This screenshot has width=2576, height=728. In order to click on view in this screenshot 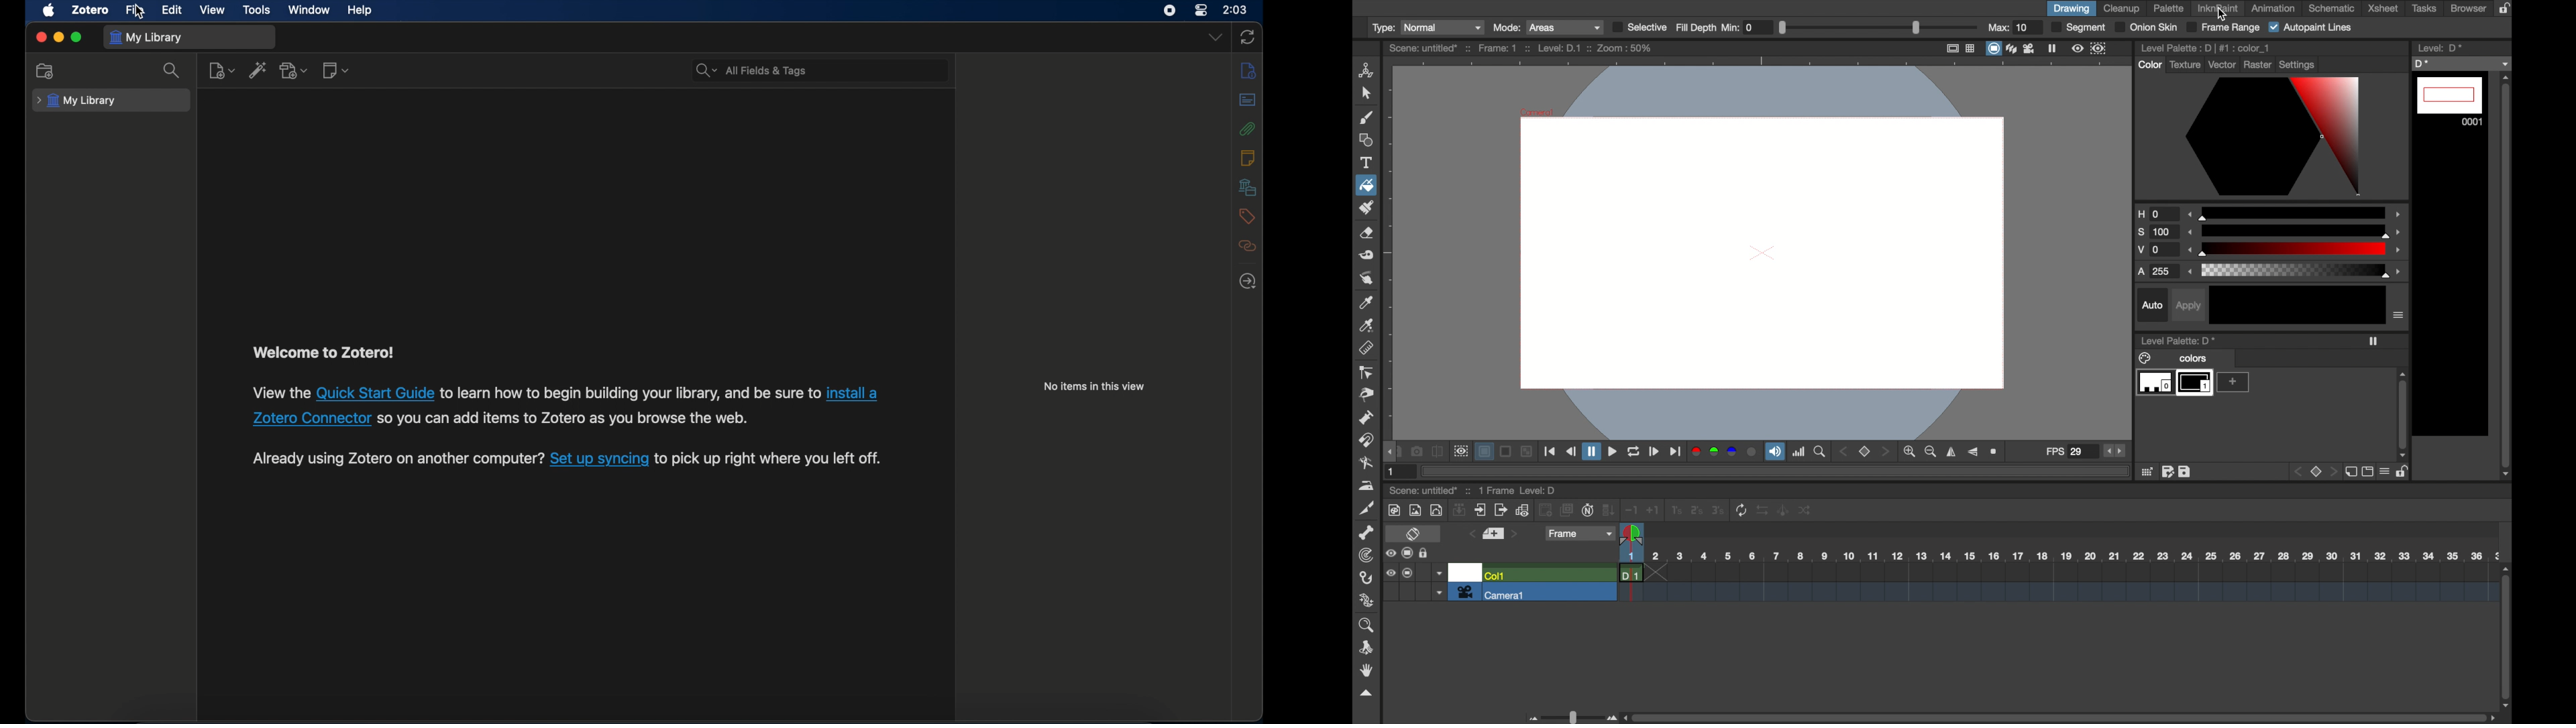, I will do `click(2076, 48)`.